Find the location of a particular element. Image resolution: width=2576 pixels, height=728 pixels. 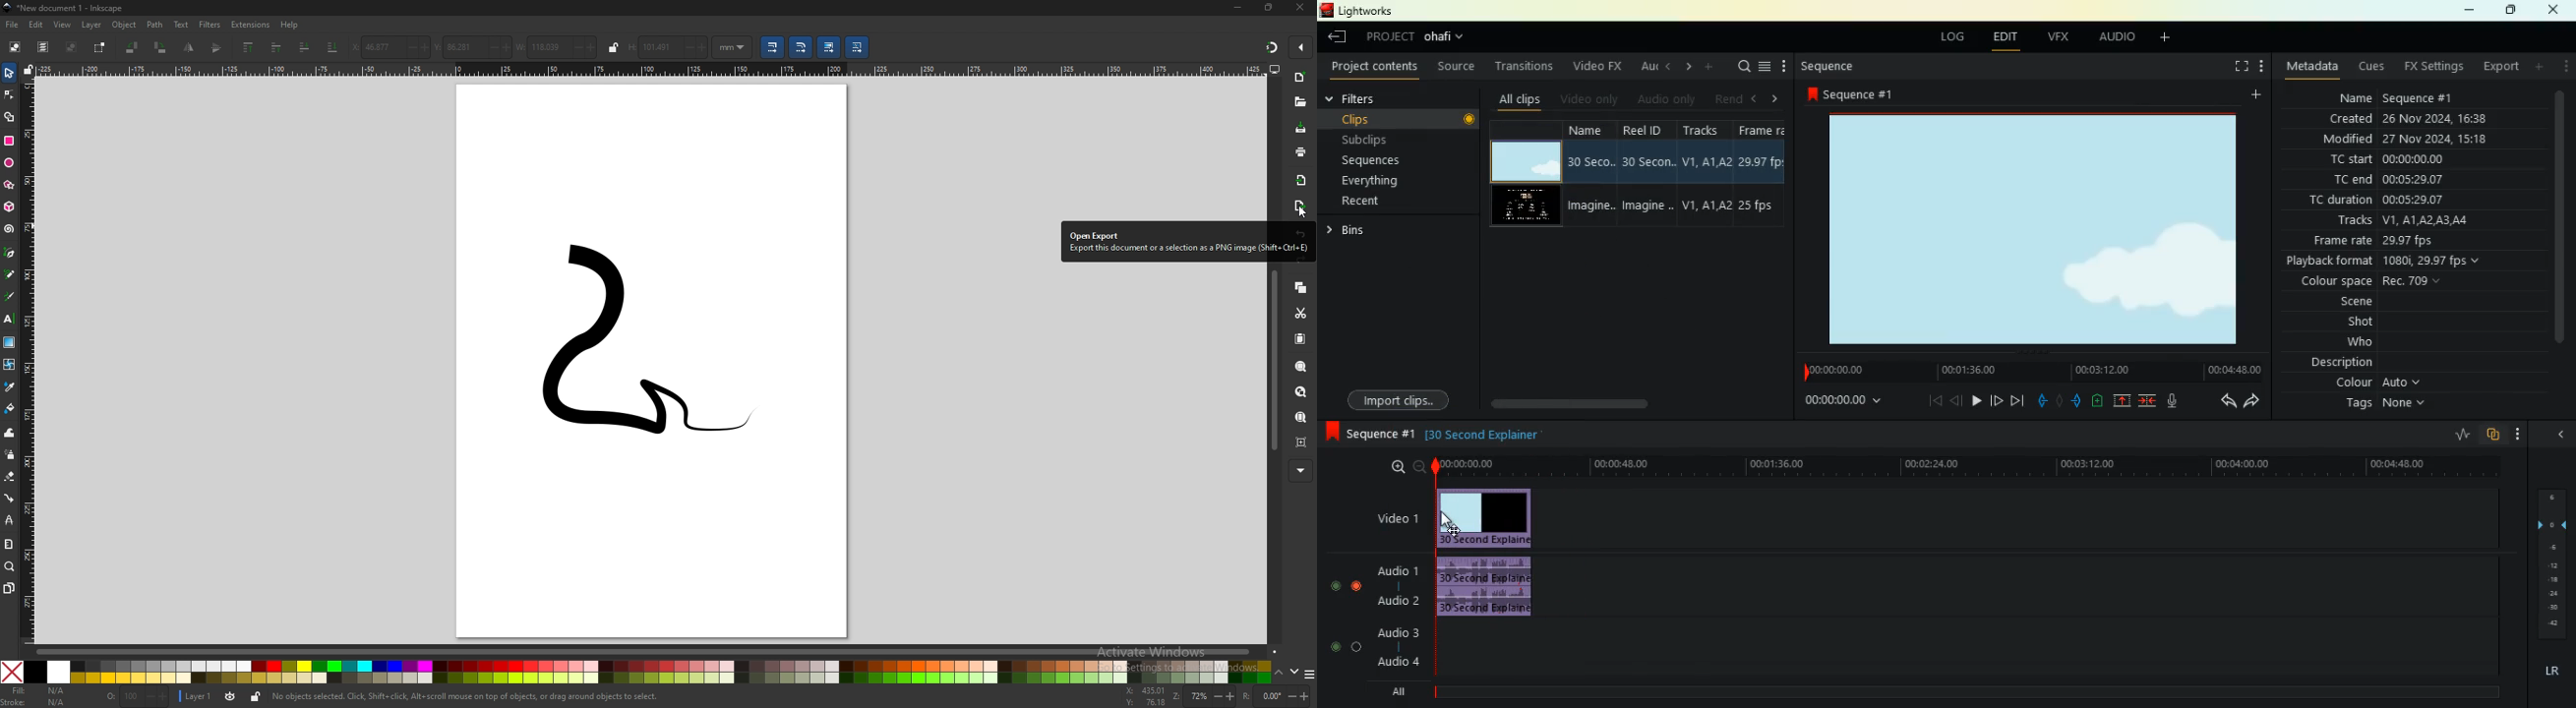

resize is located at coordinates (1270, 8).